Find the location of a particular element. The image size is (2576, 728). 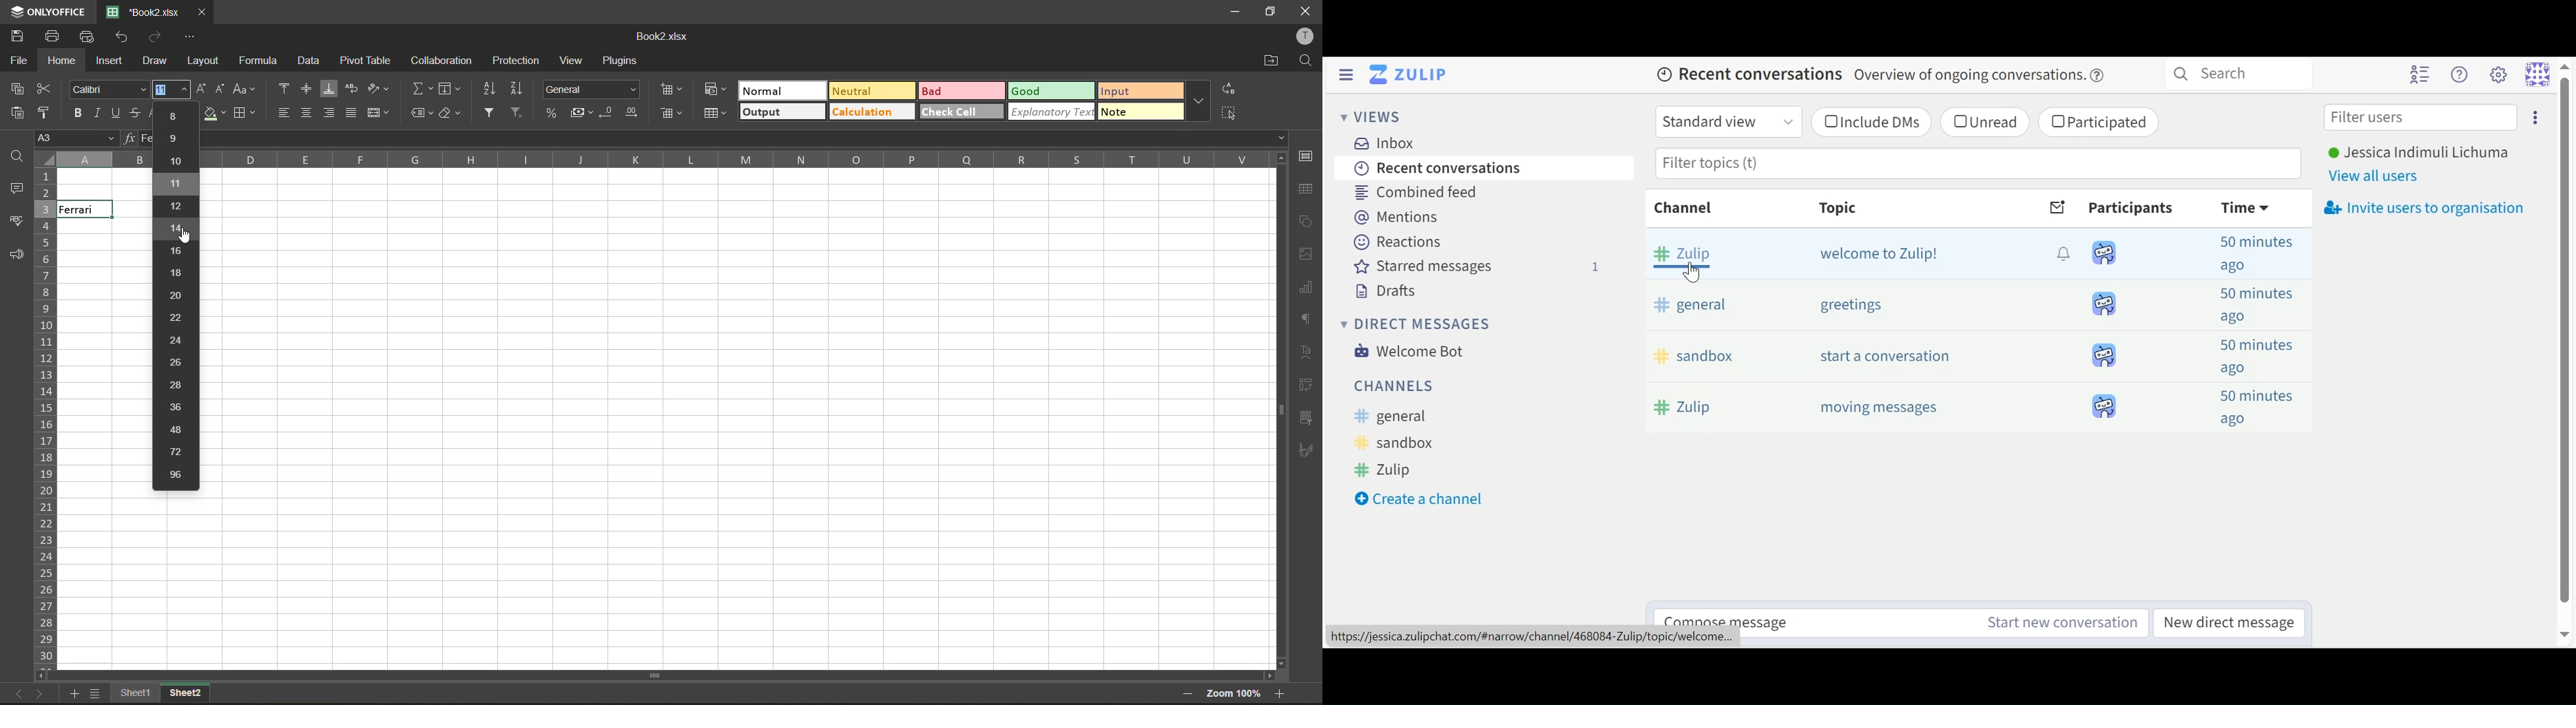

Inbox is located at coordinates (1383, 143).